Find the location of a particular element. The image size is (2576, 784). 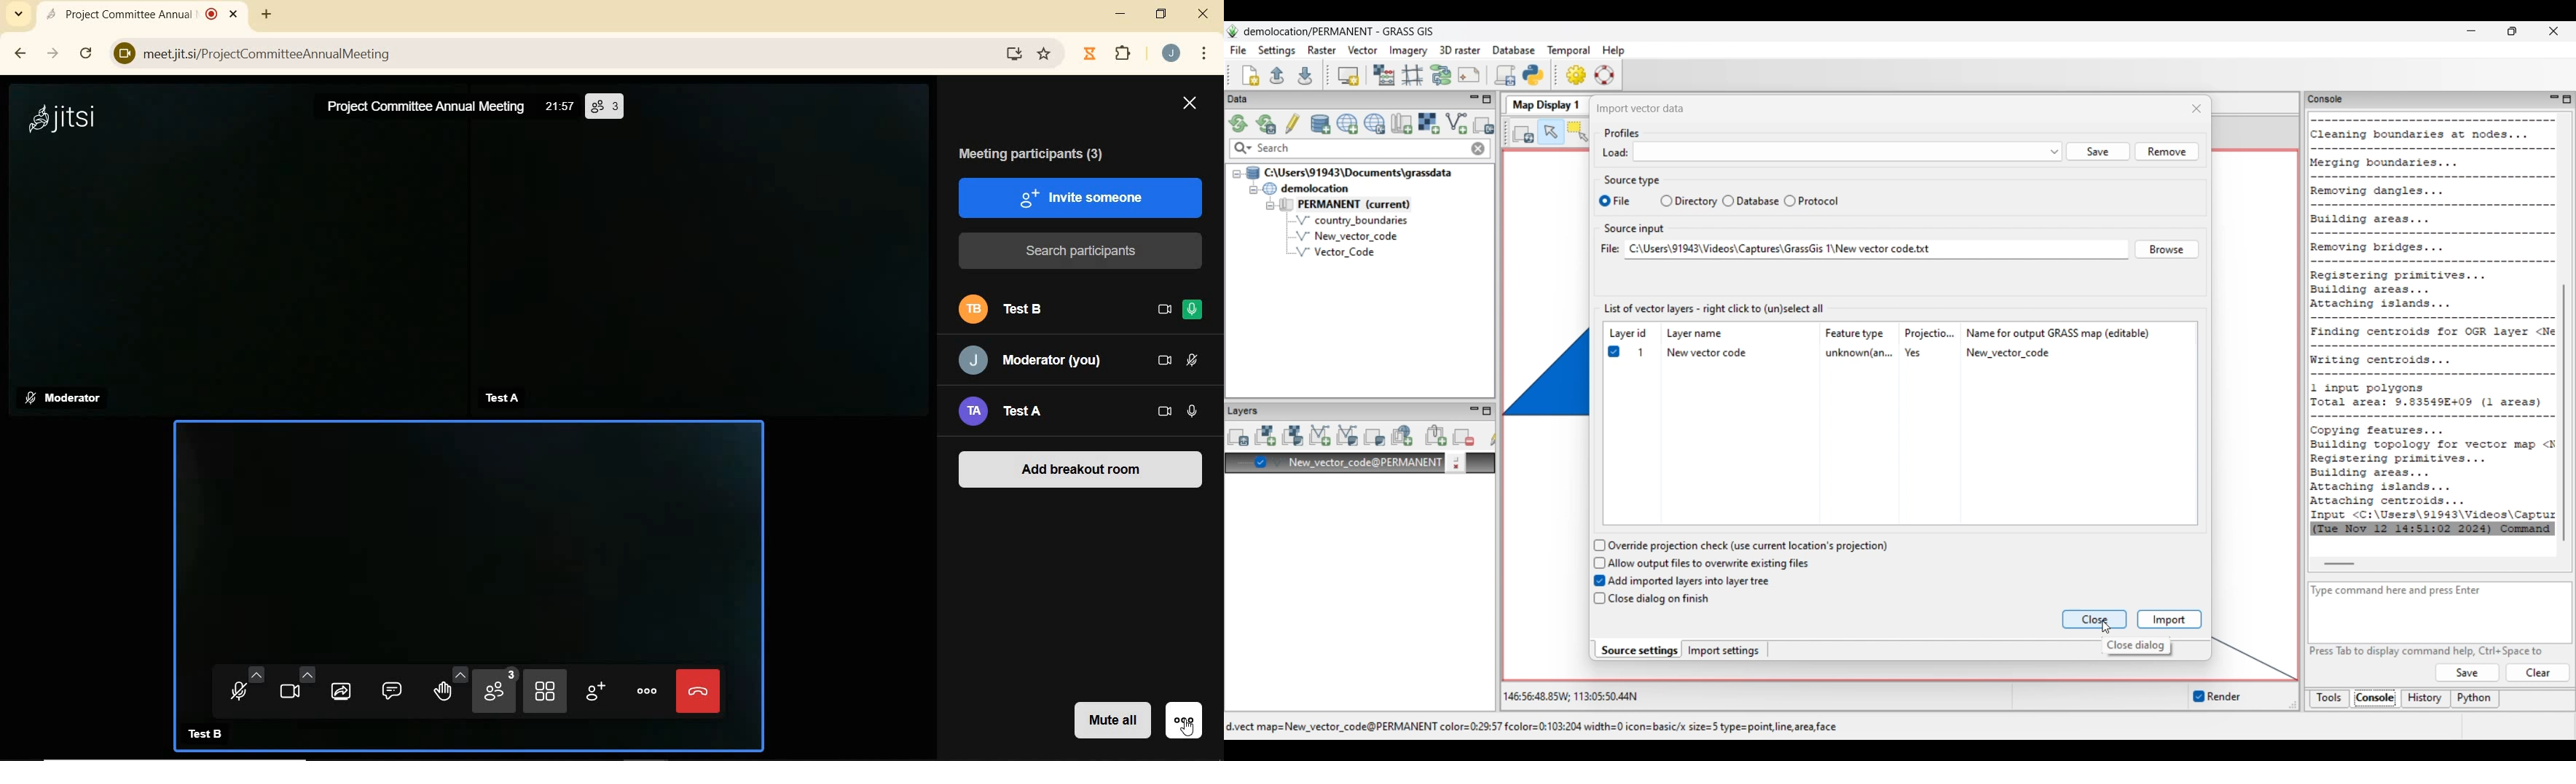

Project Committee Annual is located at coordinates (148, 15).